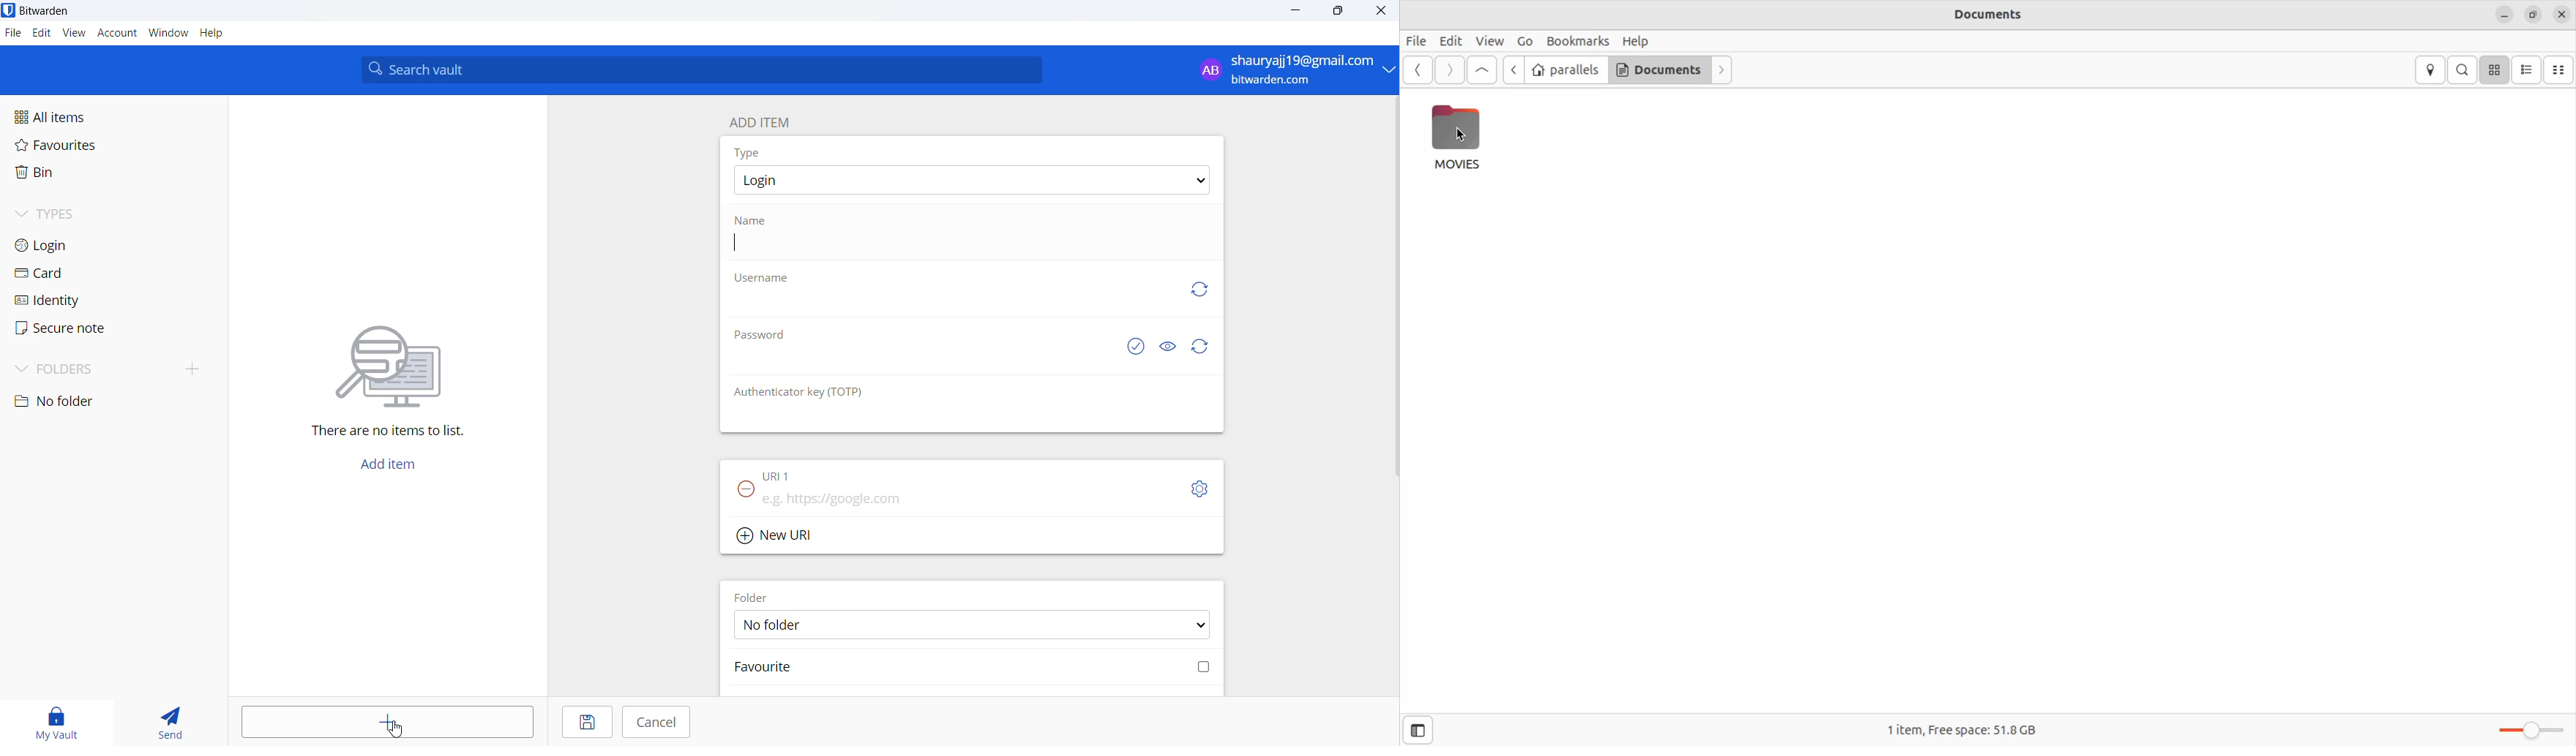 The height and width of the screenshot is (756, 2576). What do you see at coordinates (585, 722) in the screenshot?
I see `save` at bounding box center [585, 722].